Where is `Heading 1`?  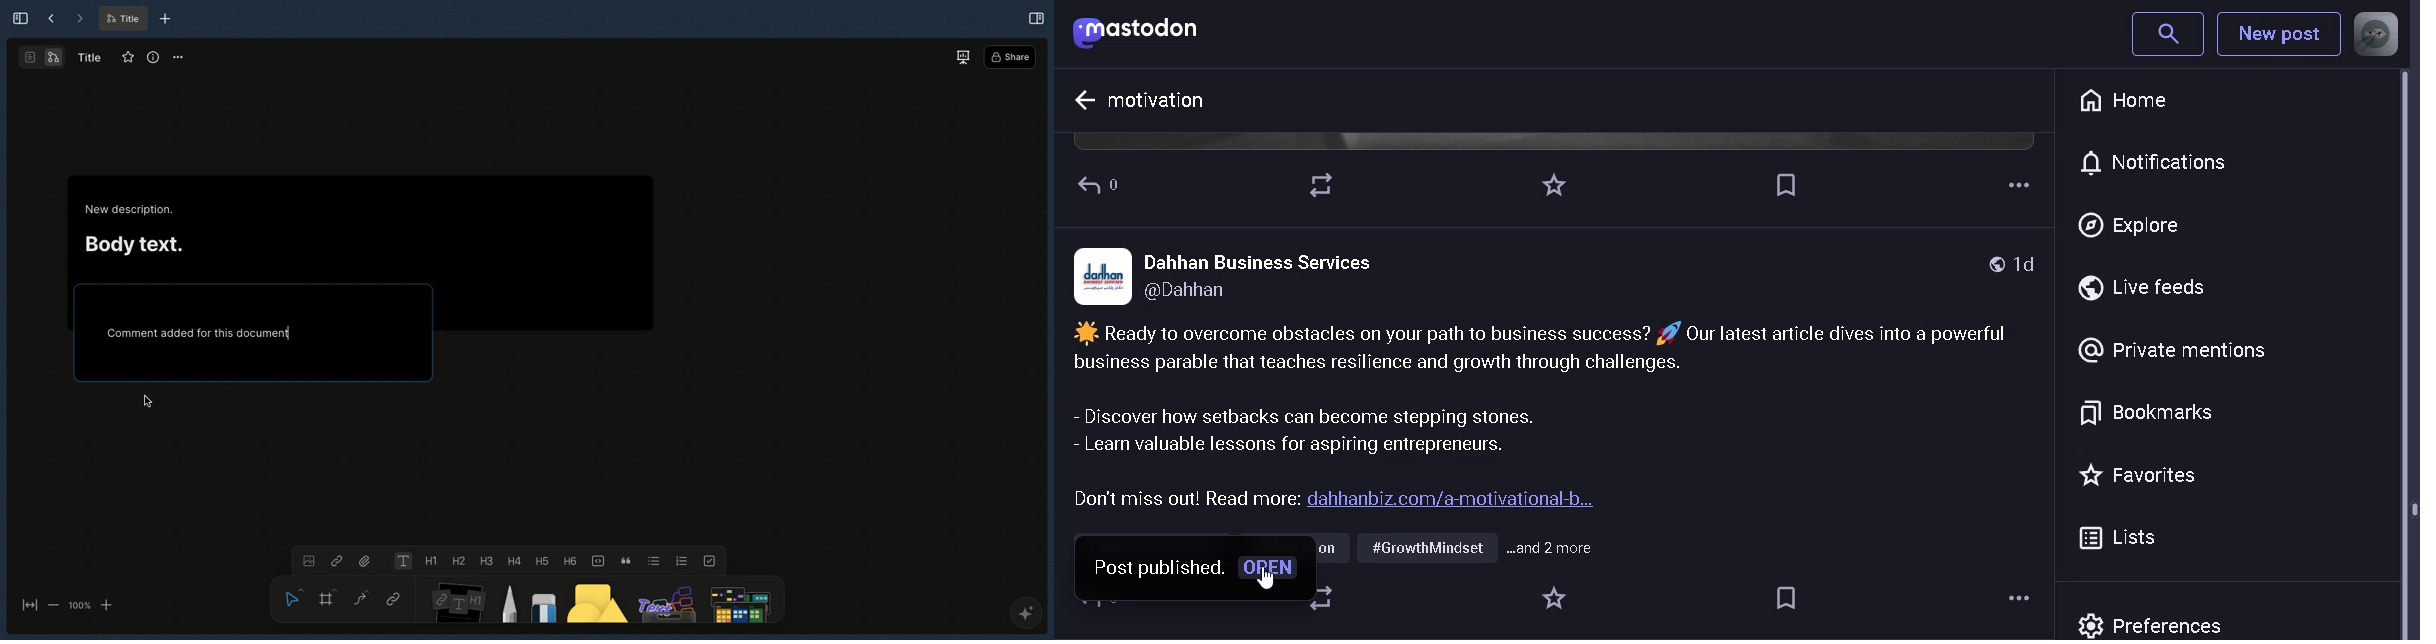 Heading 1 is located at coordinates (429, 562).